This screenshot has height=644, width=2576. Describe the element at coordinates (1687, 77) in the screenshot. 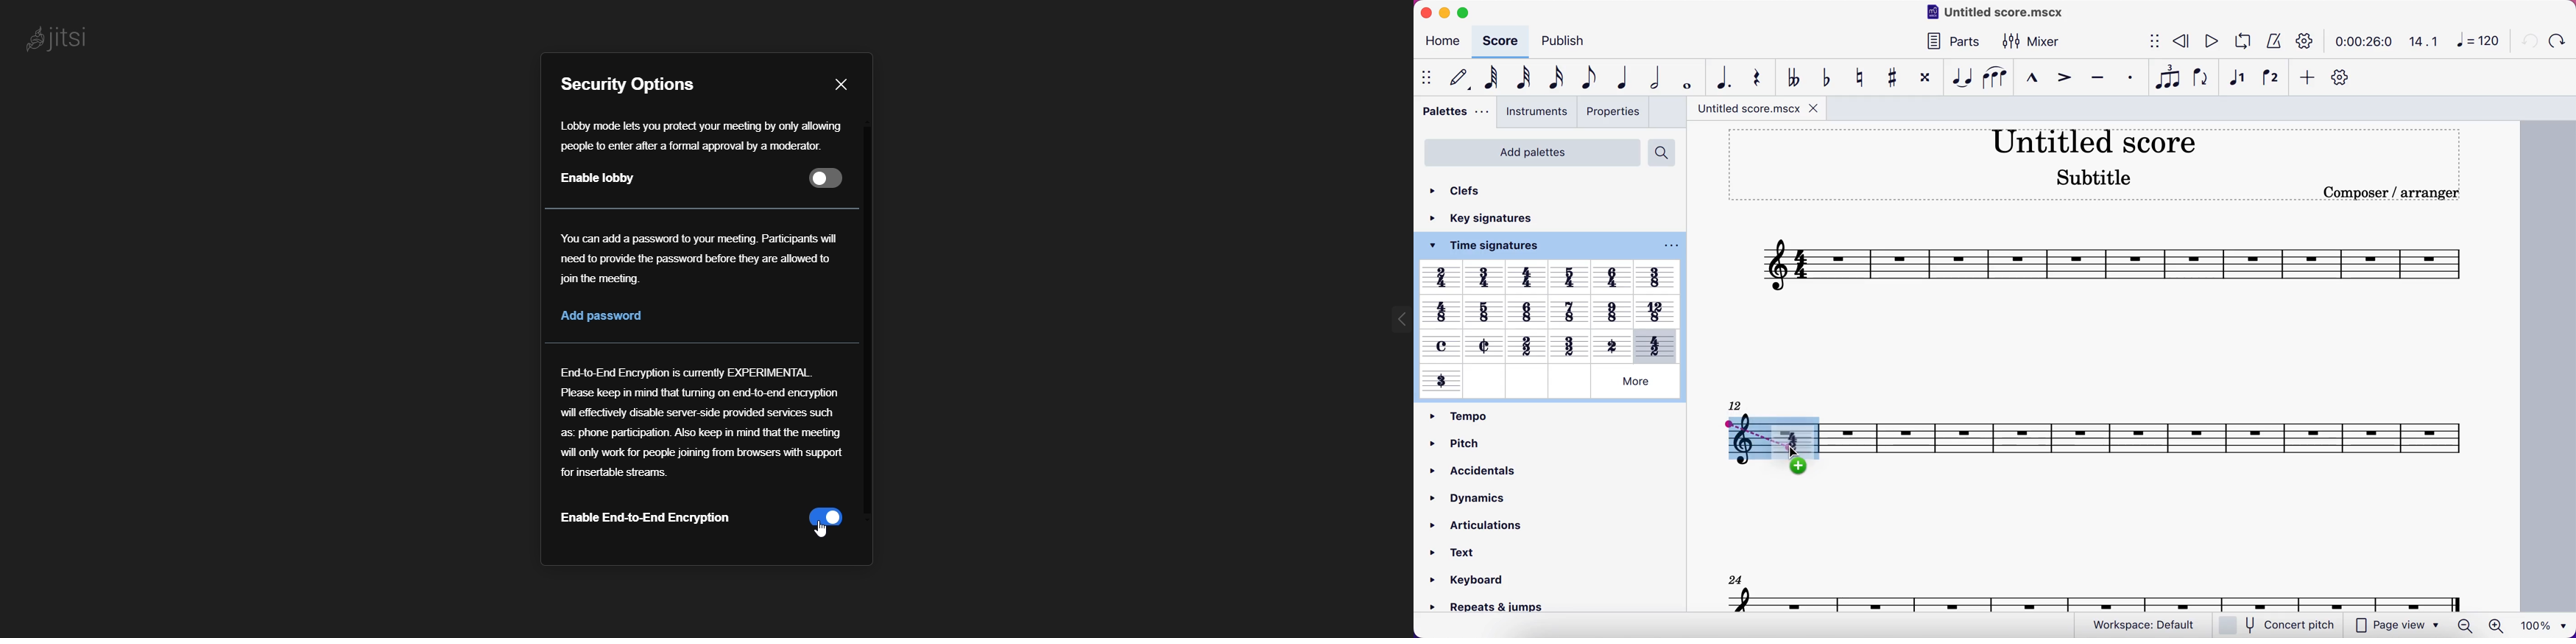

I see `whole note` at that location.